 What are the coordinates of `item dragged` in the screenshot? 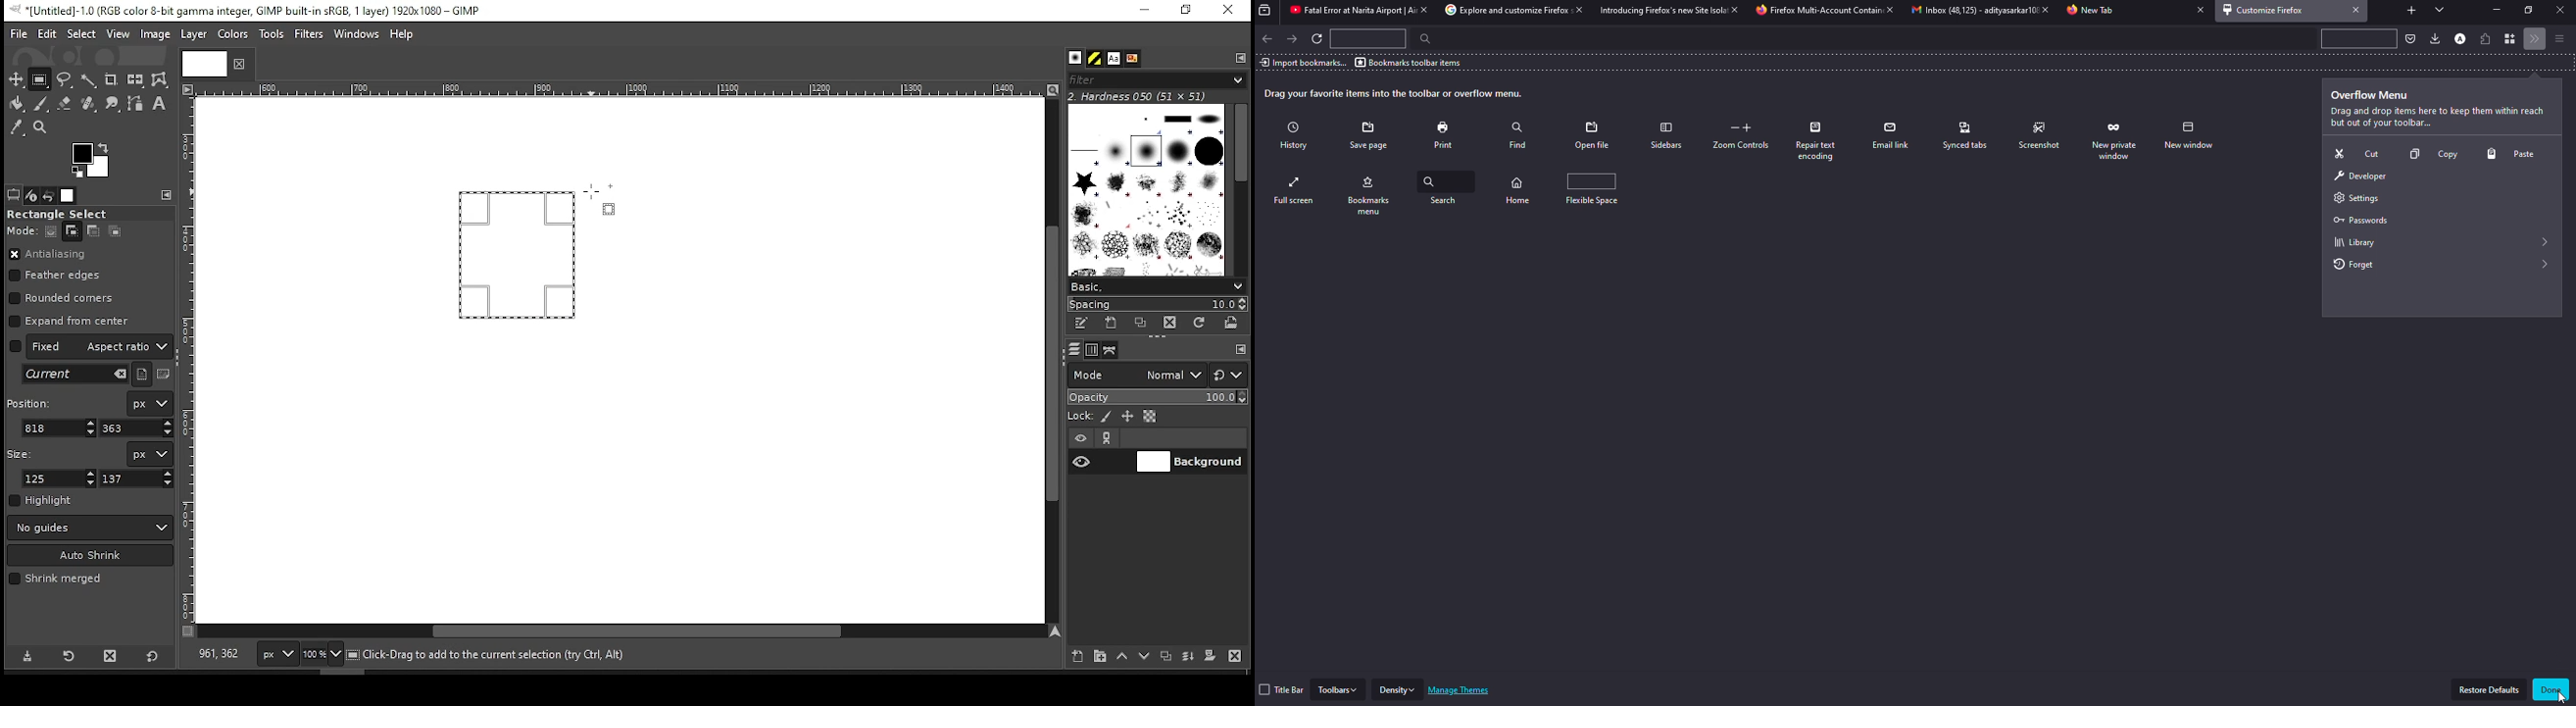 It's located at (2362, 266).